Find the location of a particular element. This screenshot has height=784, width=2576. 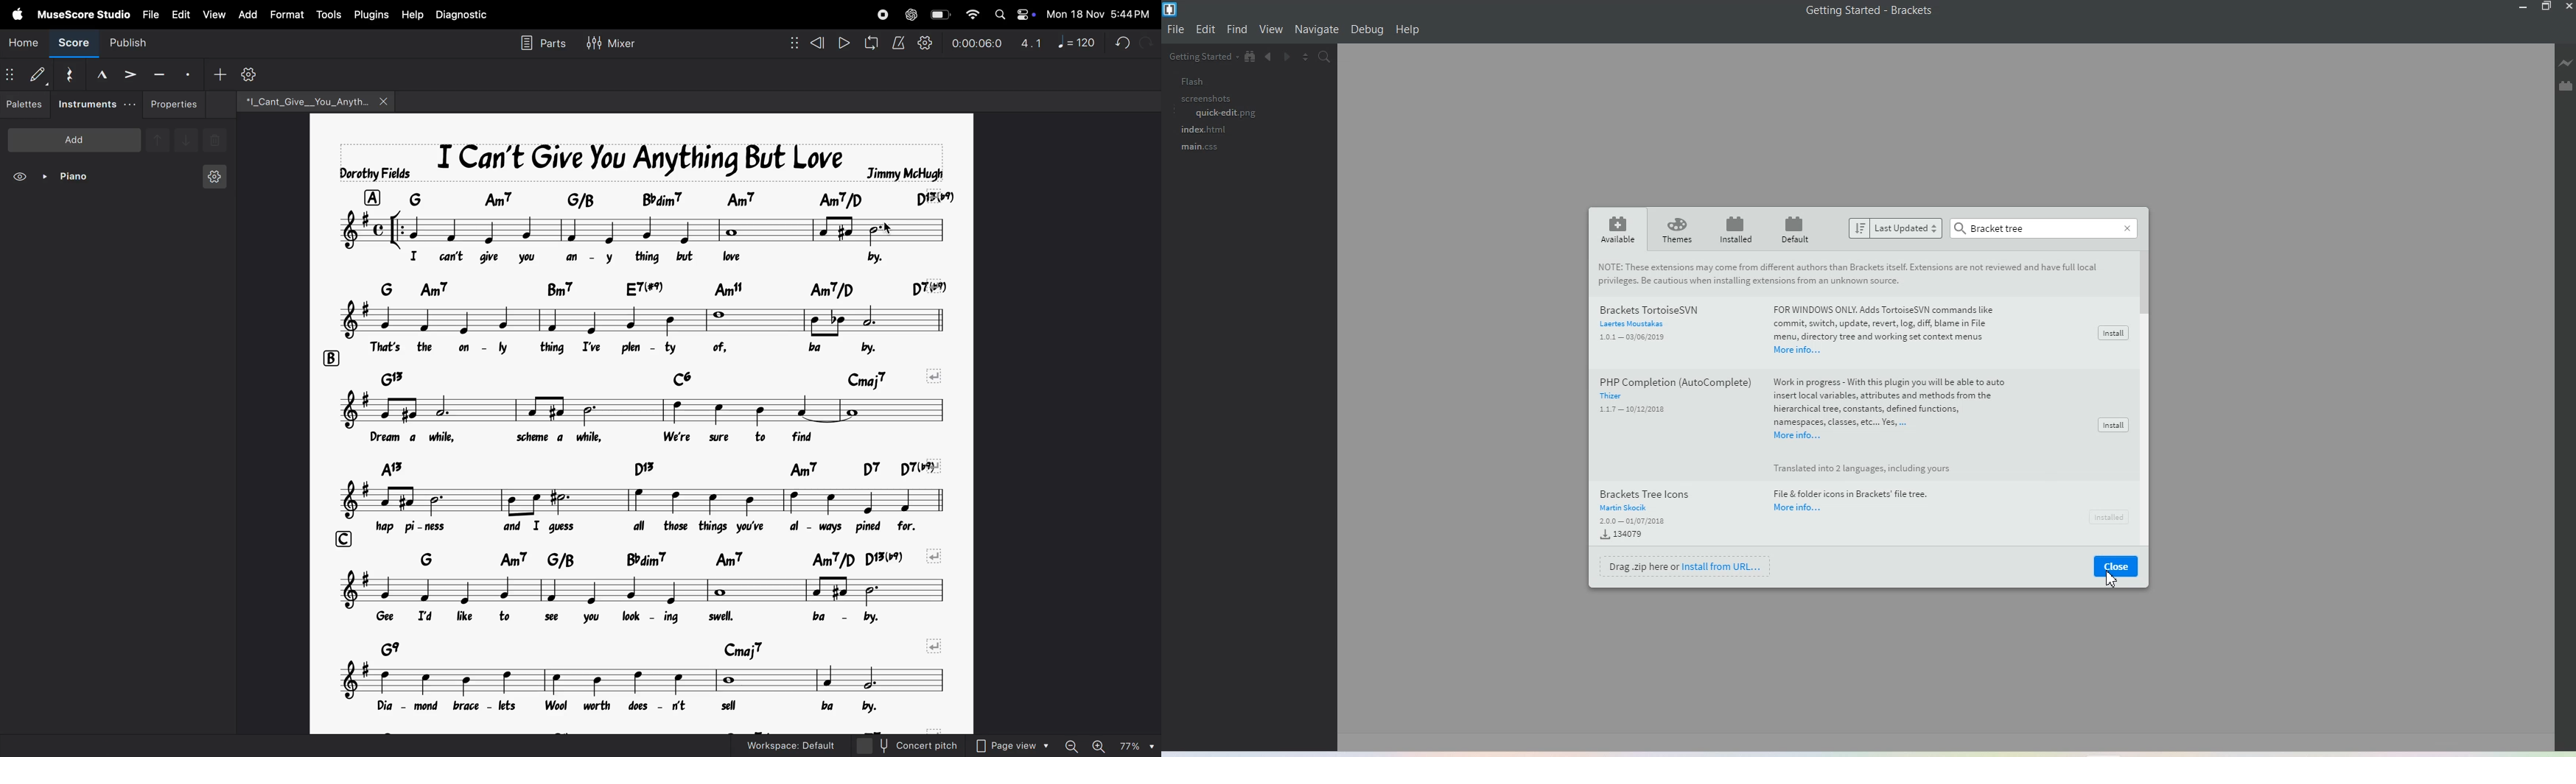

score is located at coordinates (71, 46).